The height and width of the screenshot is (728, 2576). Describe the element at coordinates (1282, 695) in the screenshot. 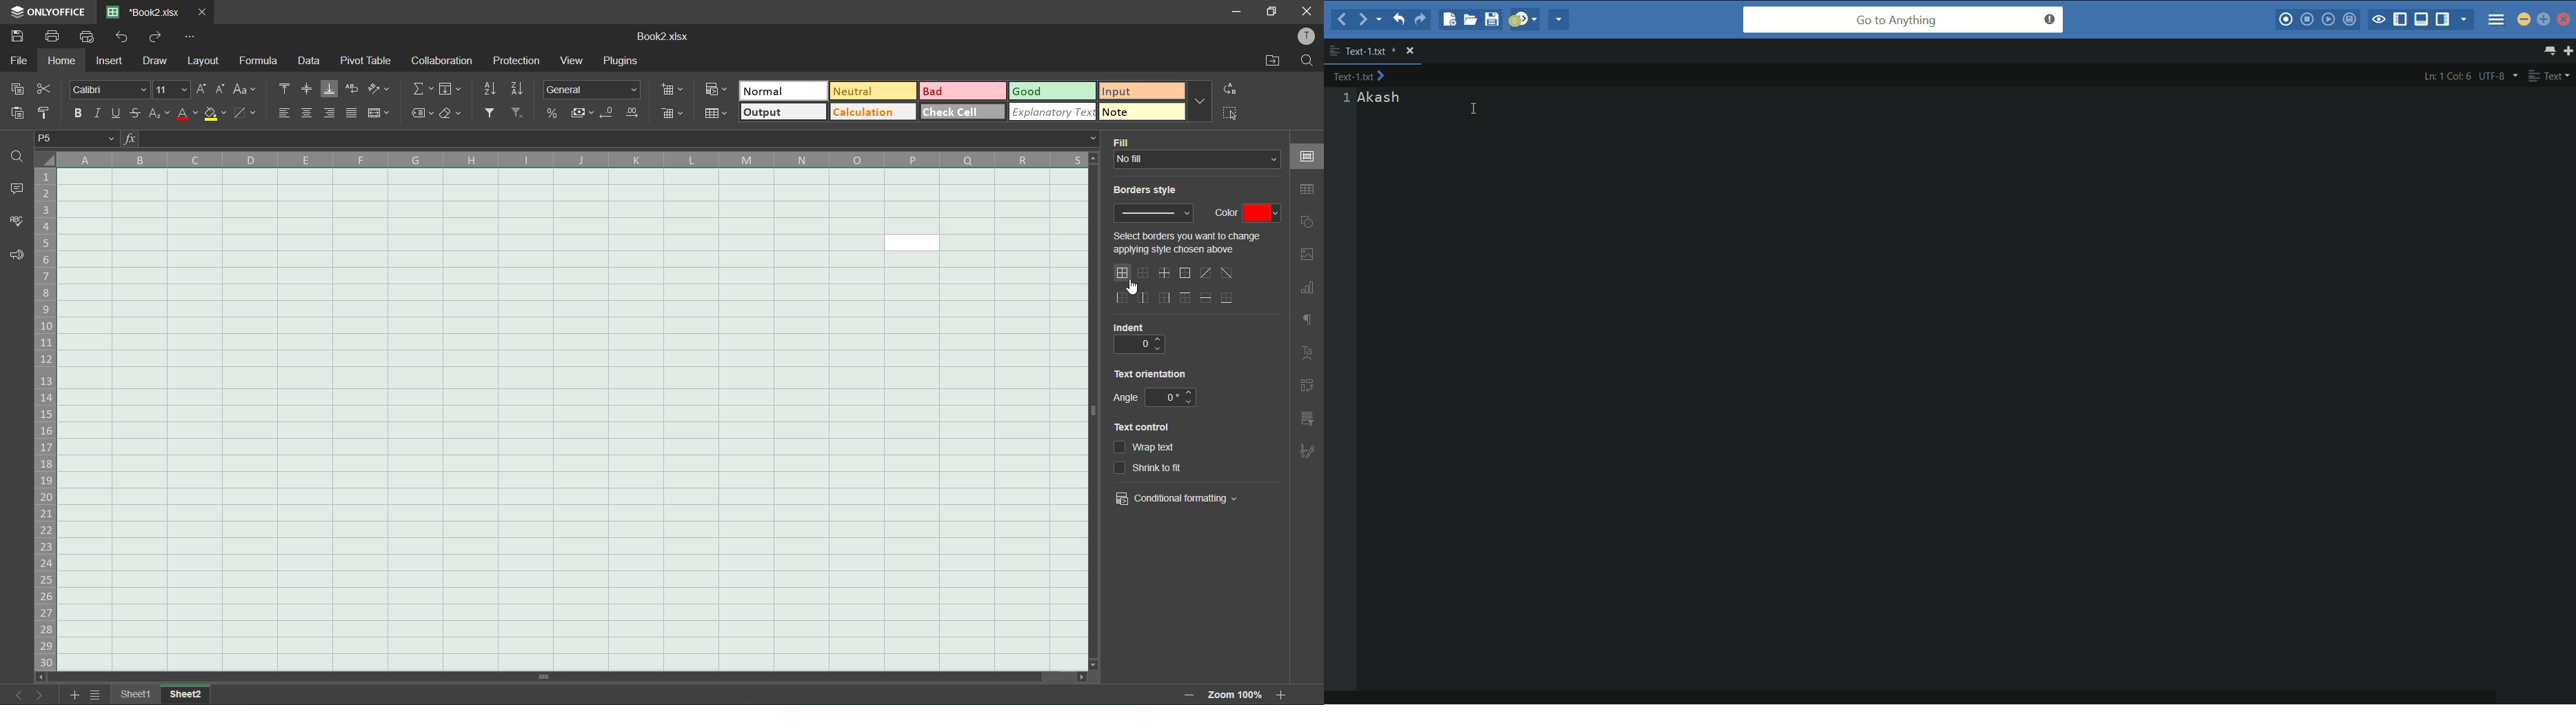

I see `zoom in` at that location.